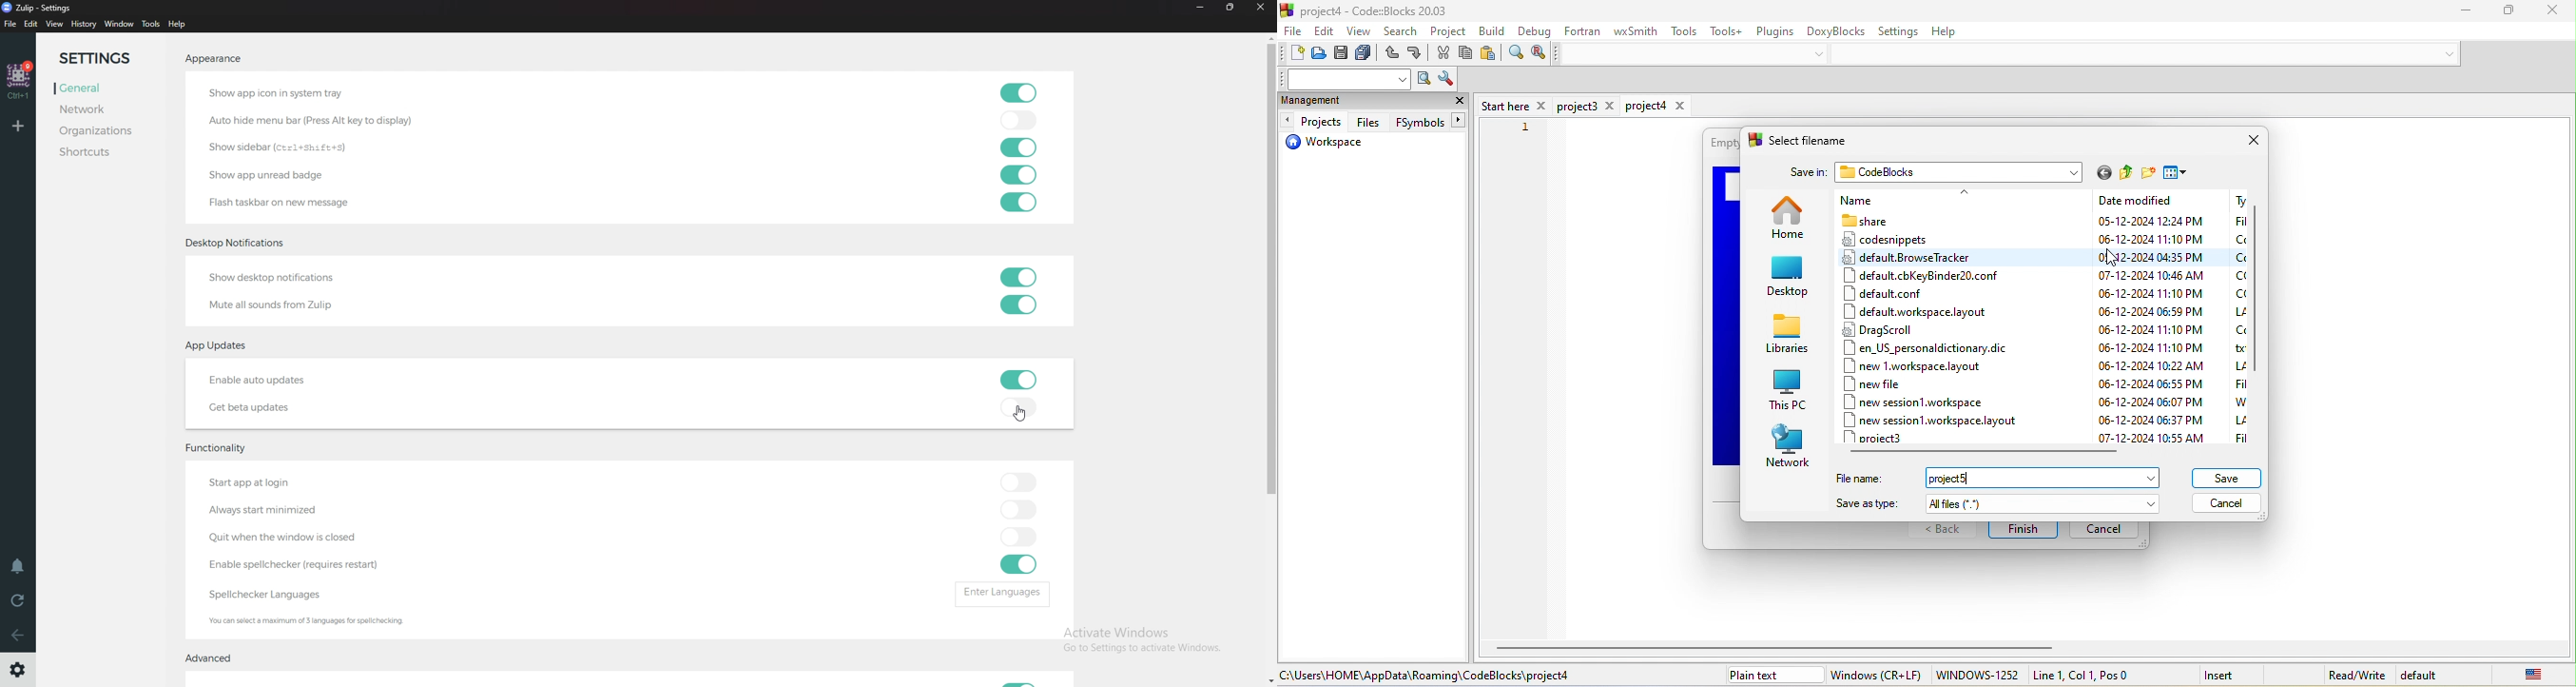 Image resolution: width=2576 pixels, height=700 pixels. Describe the element at coordinates (1460, 103) in the screenshot. I see `close` at that location.